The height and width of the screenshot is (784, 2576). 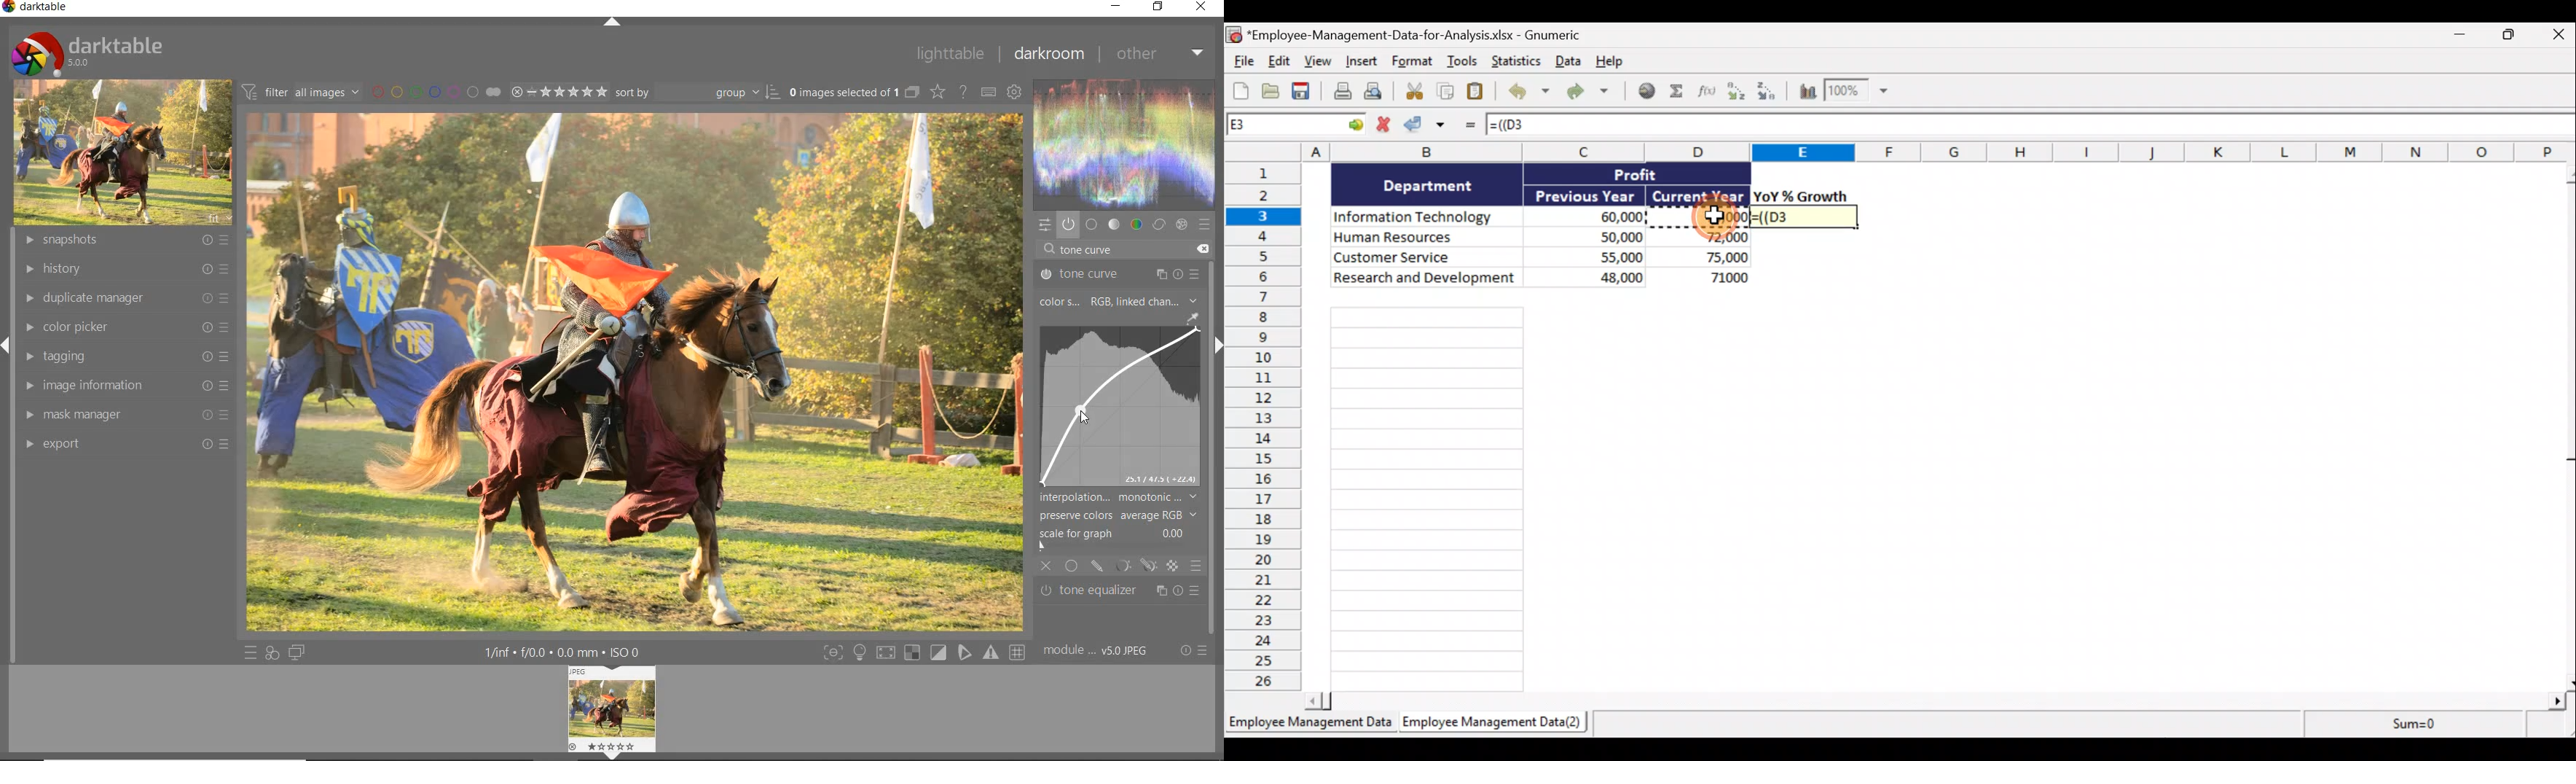 I want to click on Zoom, so click(x=1856, y=92).